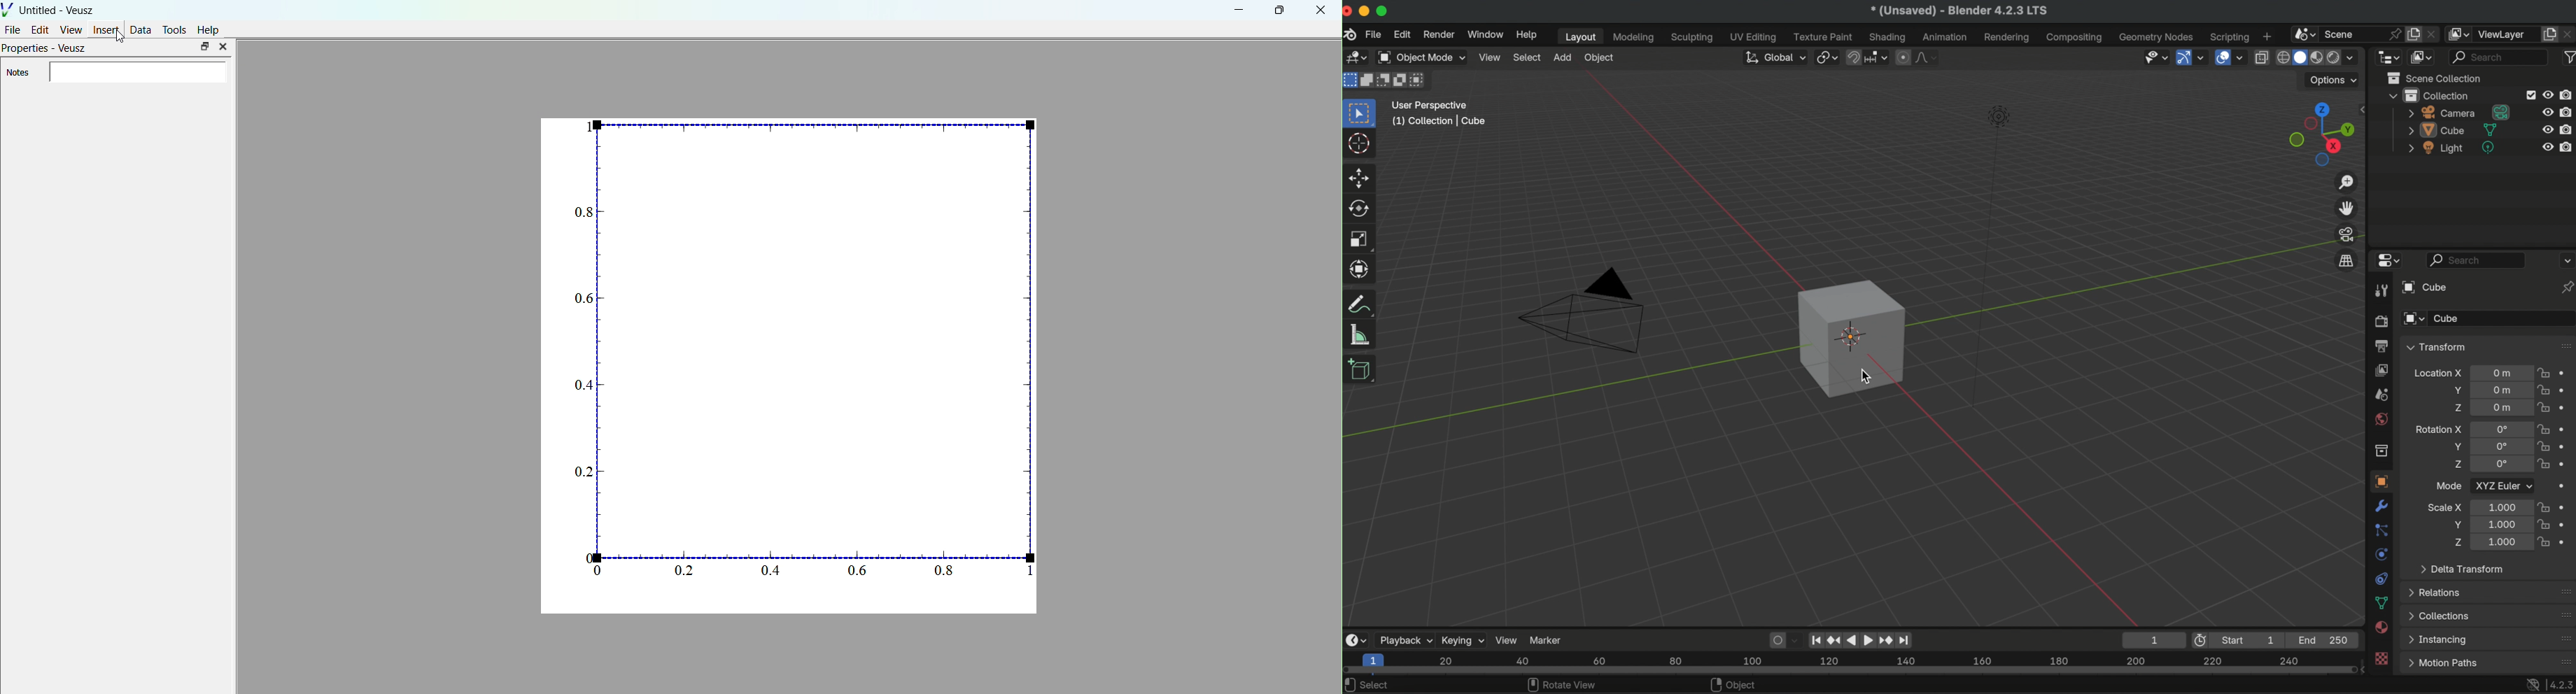 This screenshot has height=700, width=2576. What do you see at coordinates (1754, 37) in the screenshot?
I see `UV editing` at bounding box center [1754, 37].